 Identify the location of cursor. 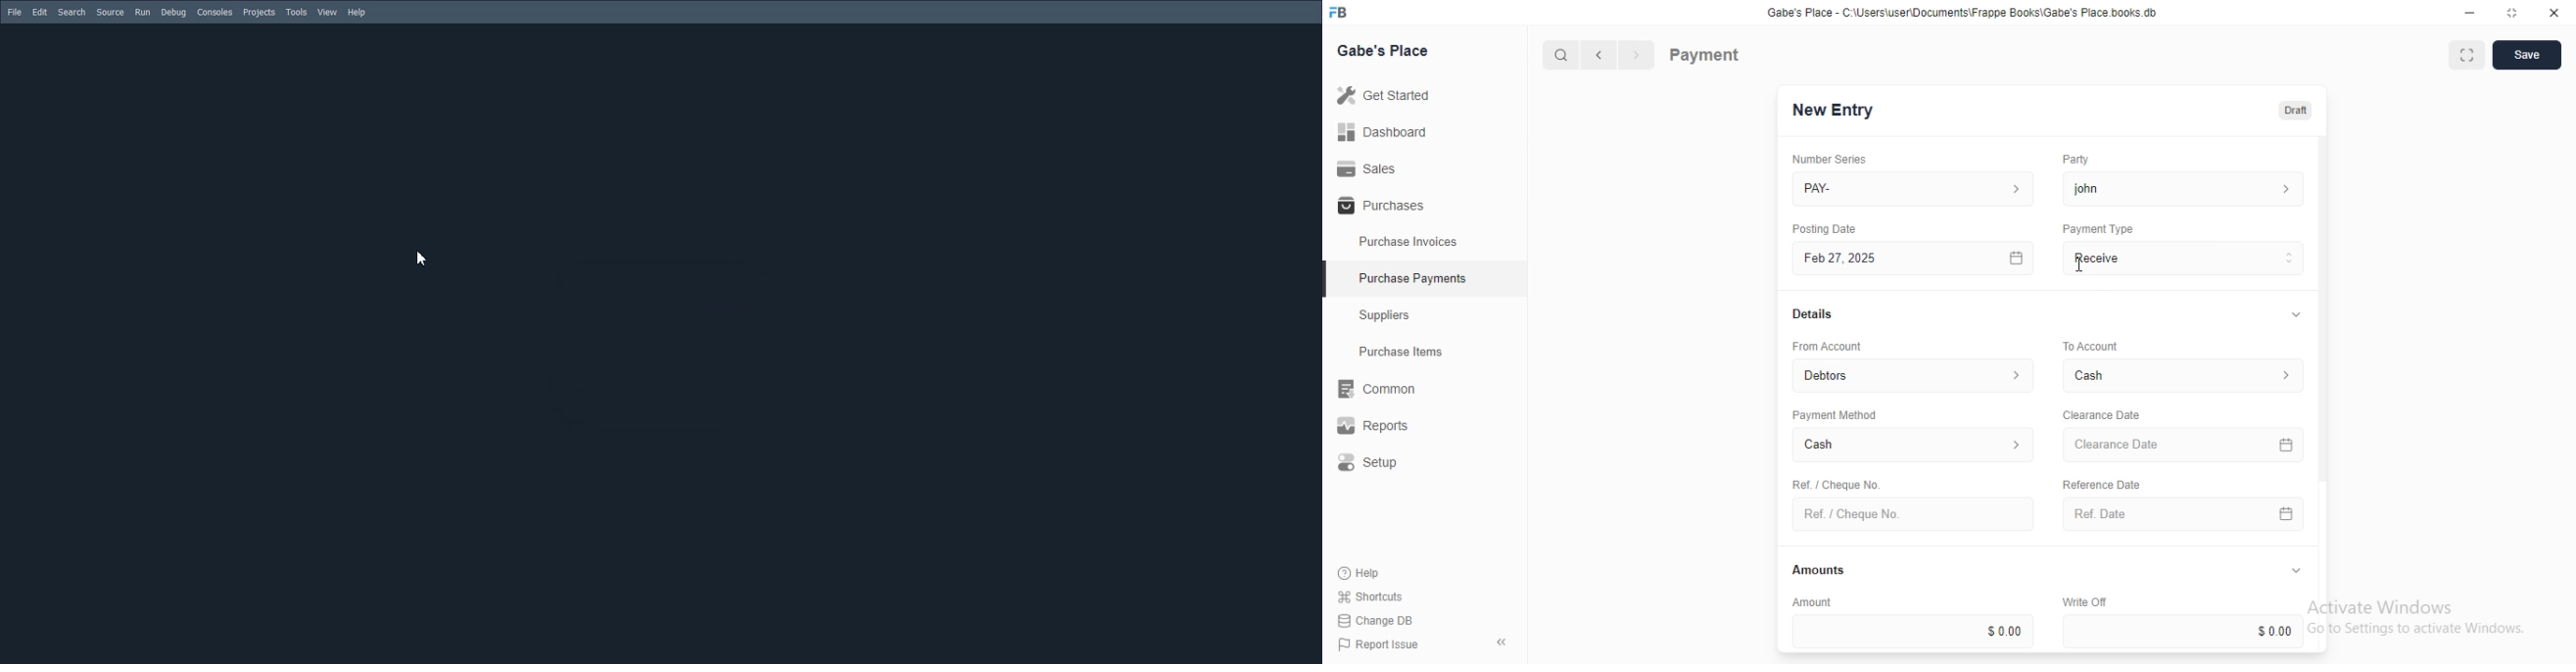
(2079, 267).